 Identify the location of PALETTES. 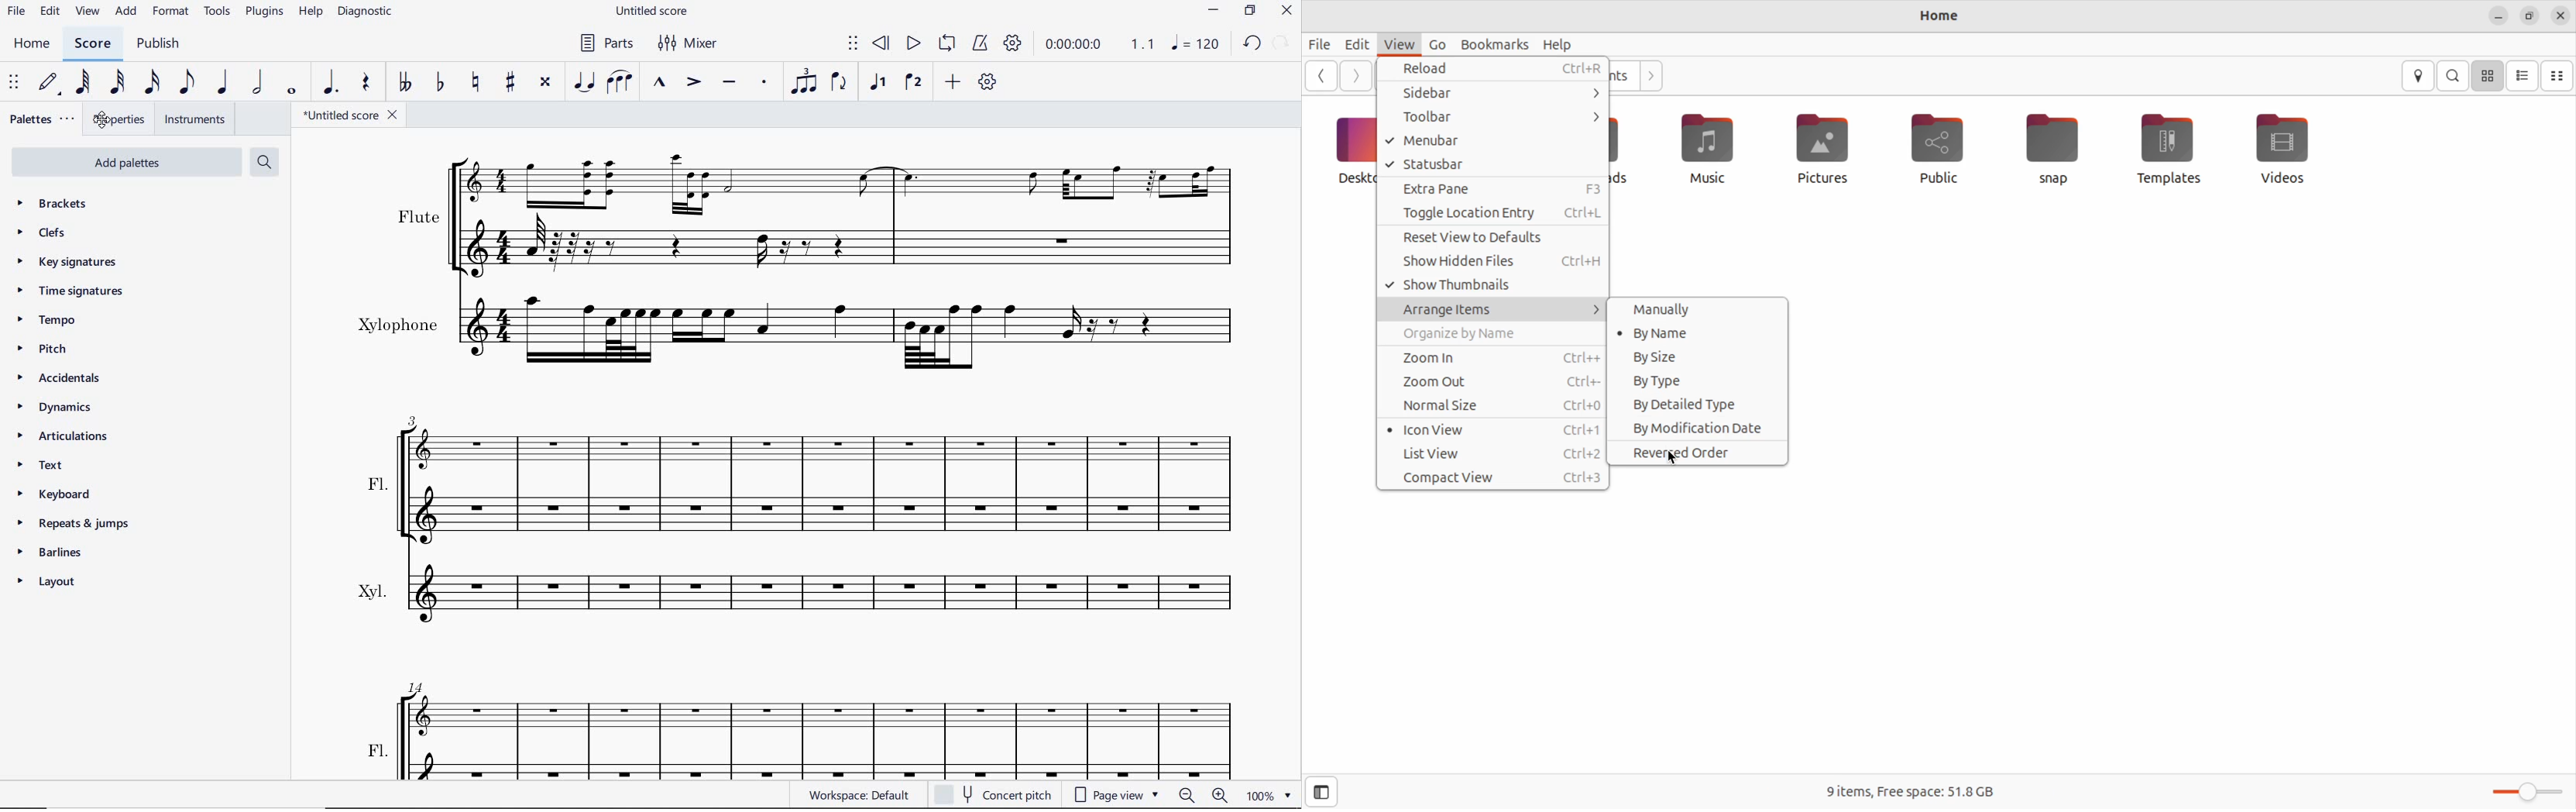
(43, 119).